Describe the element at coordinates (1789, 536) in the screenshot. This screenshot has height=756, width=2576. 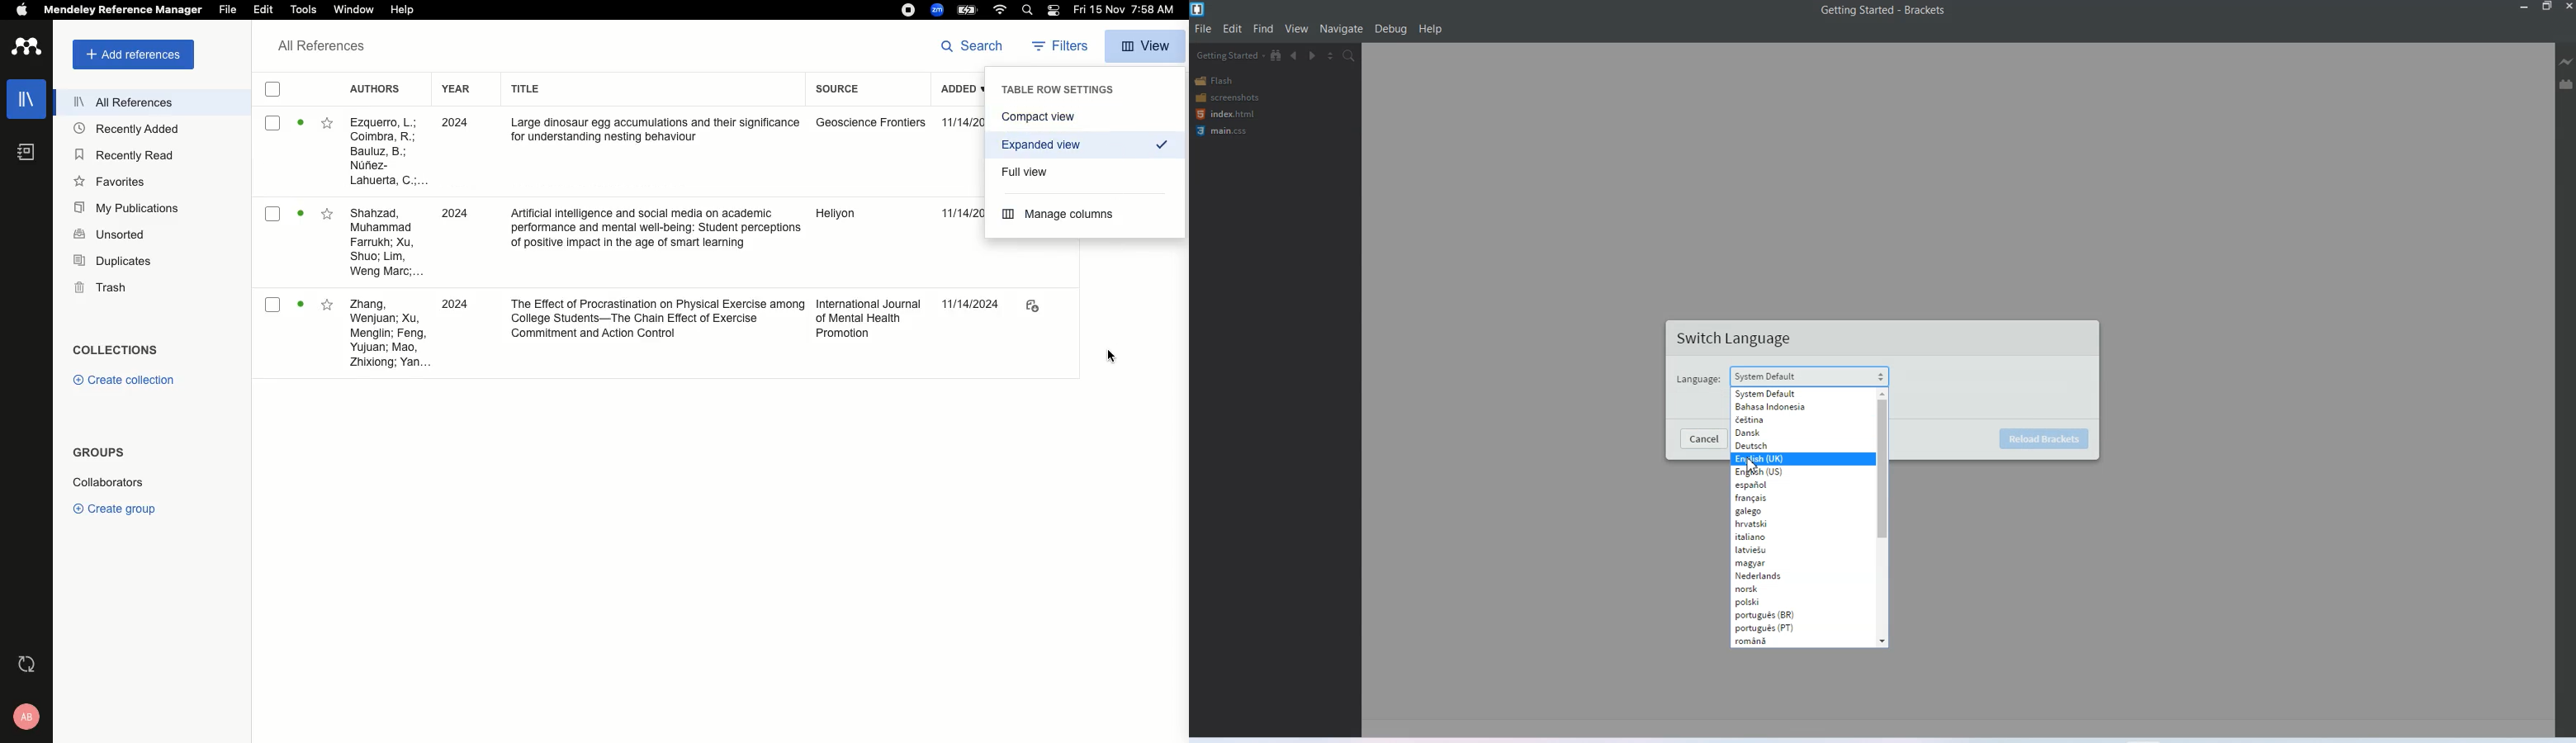
I see `Italiano` at that location.